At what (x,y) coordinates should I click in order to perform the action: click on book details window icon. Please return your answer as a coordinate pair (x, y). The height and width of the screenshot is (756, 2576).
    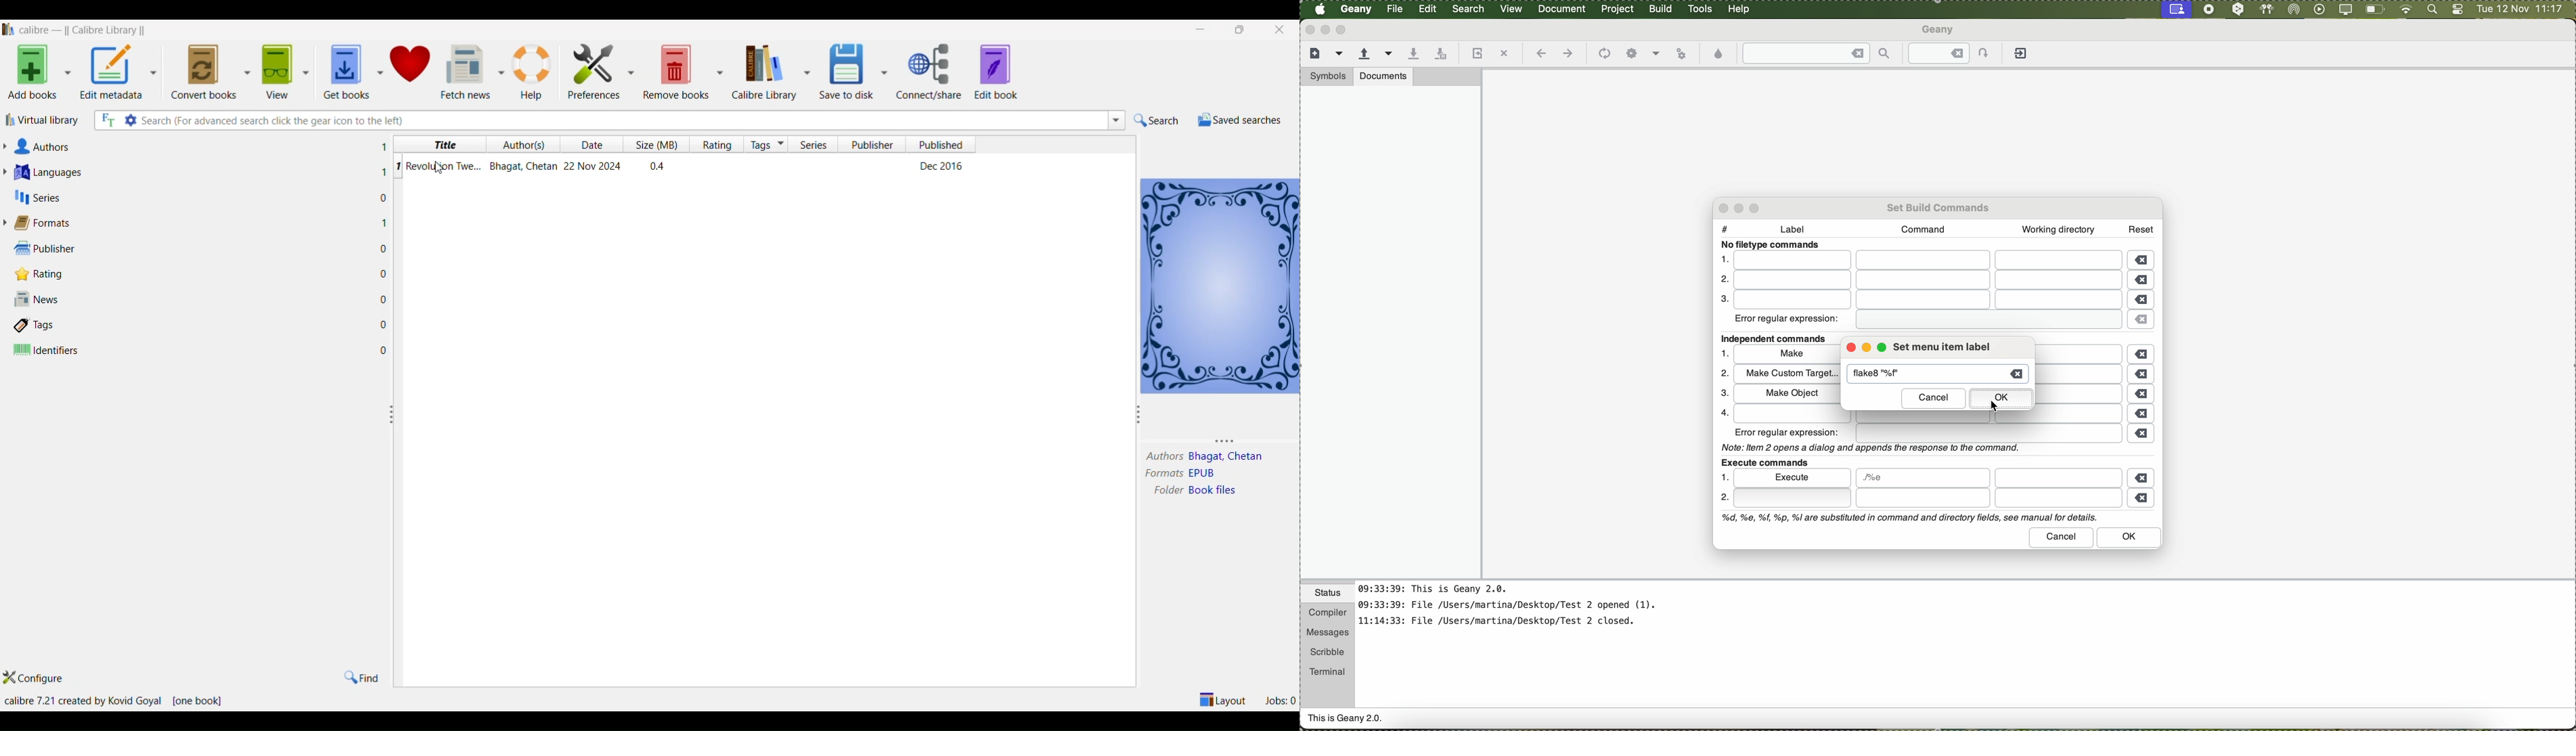
    Looking at the image, I should click on (1219, 284).